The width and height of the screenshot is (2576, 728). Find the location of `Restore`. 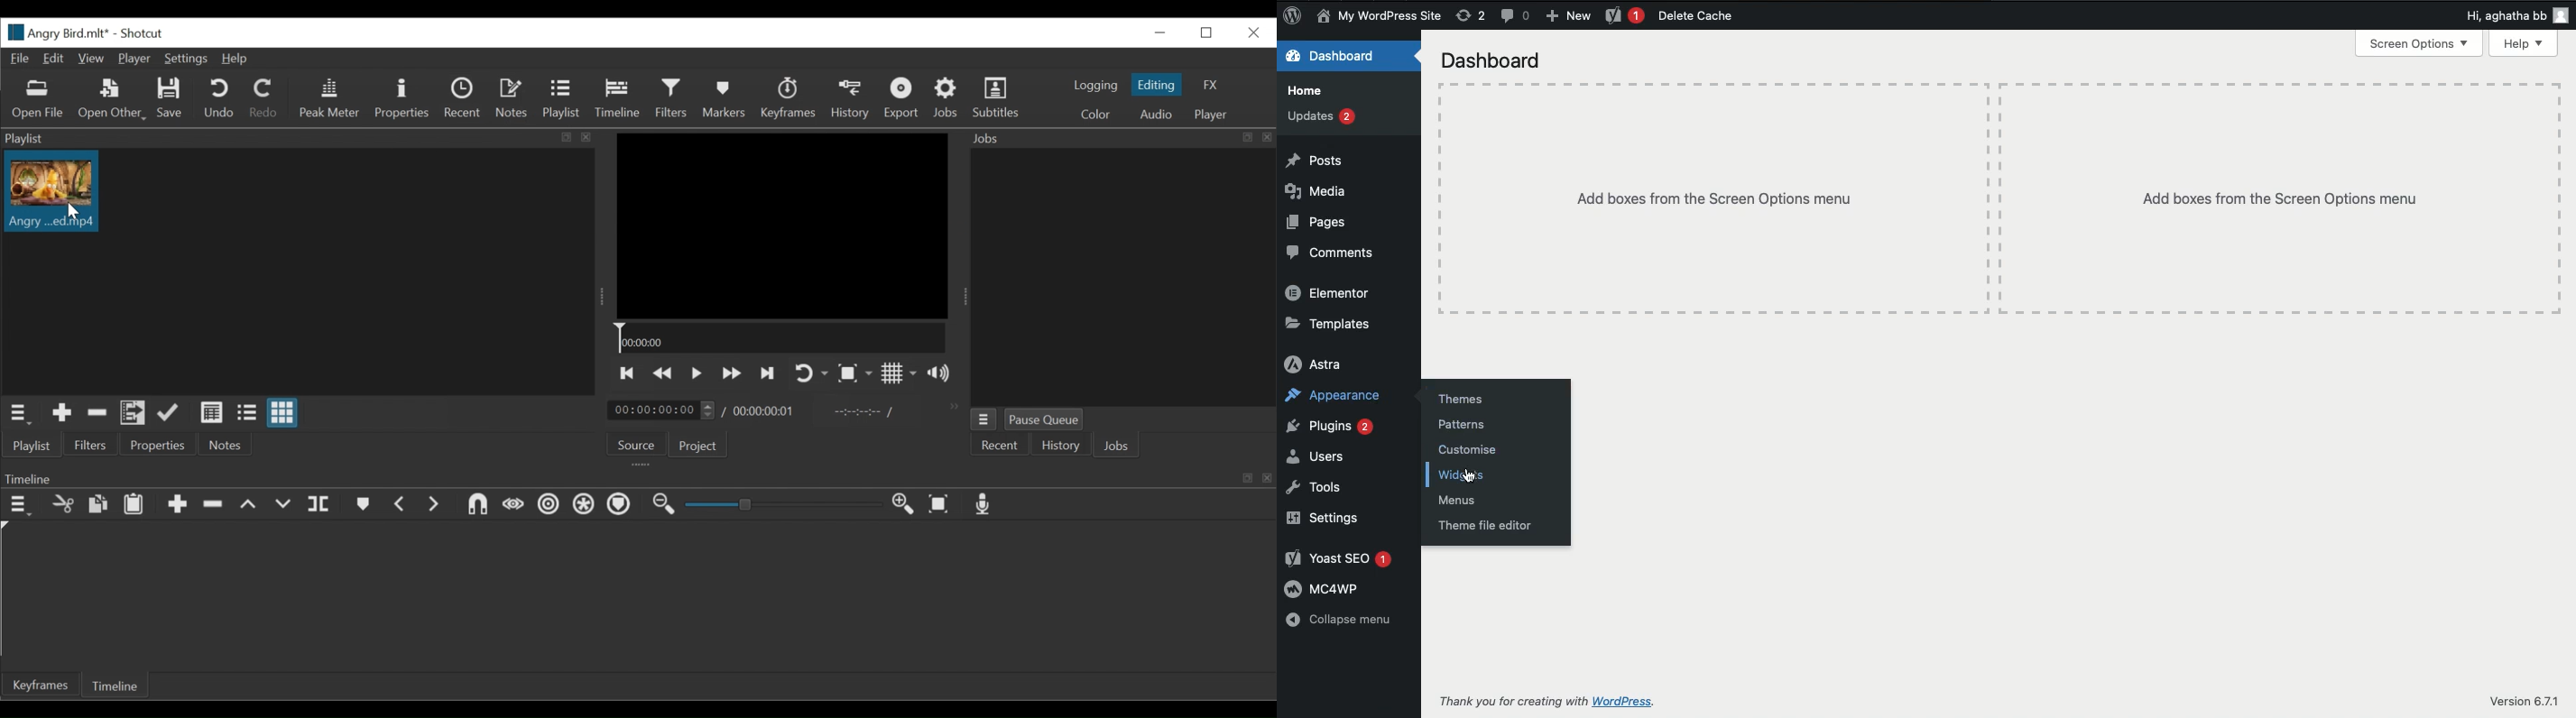

Restore is located at coordinates (1207, 33).